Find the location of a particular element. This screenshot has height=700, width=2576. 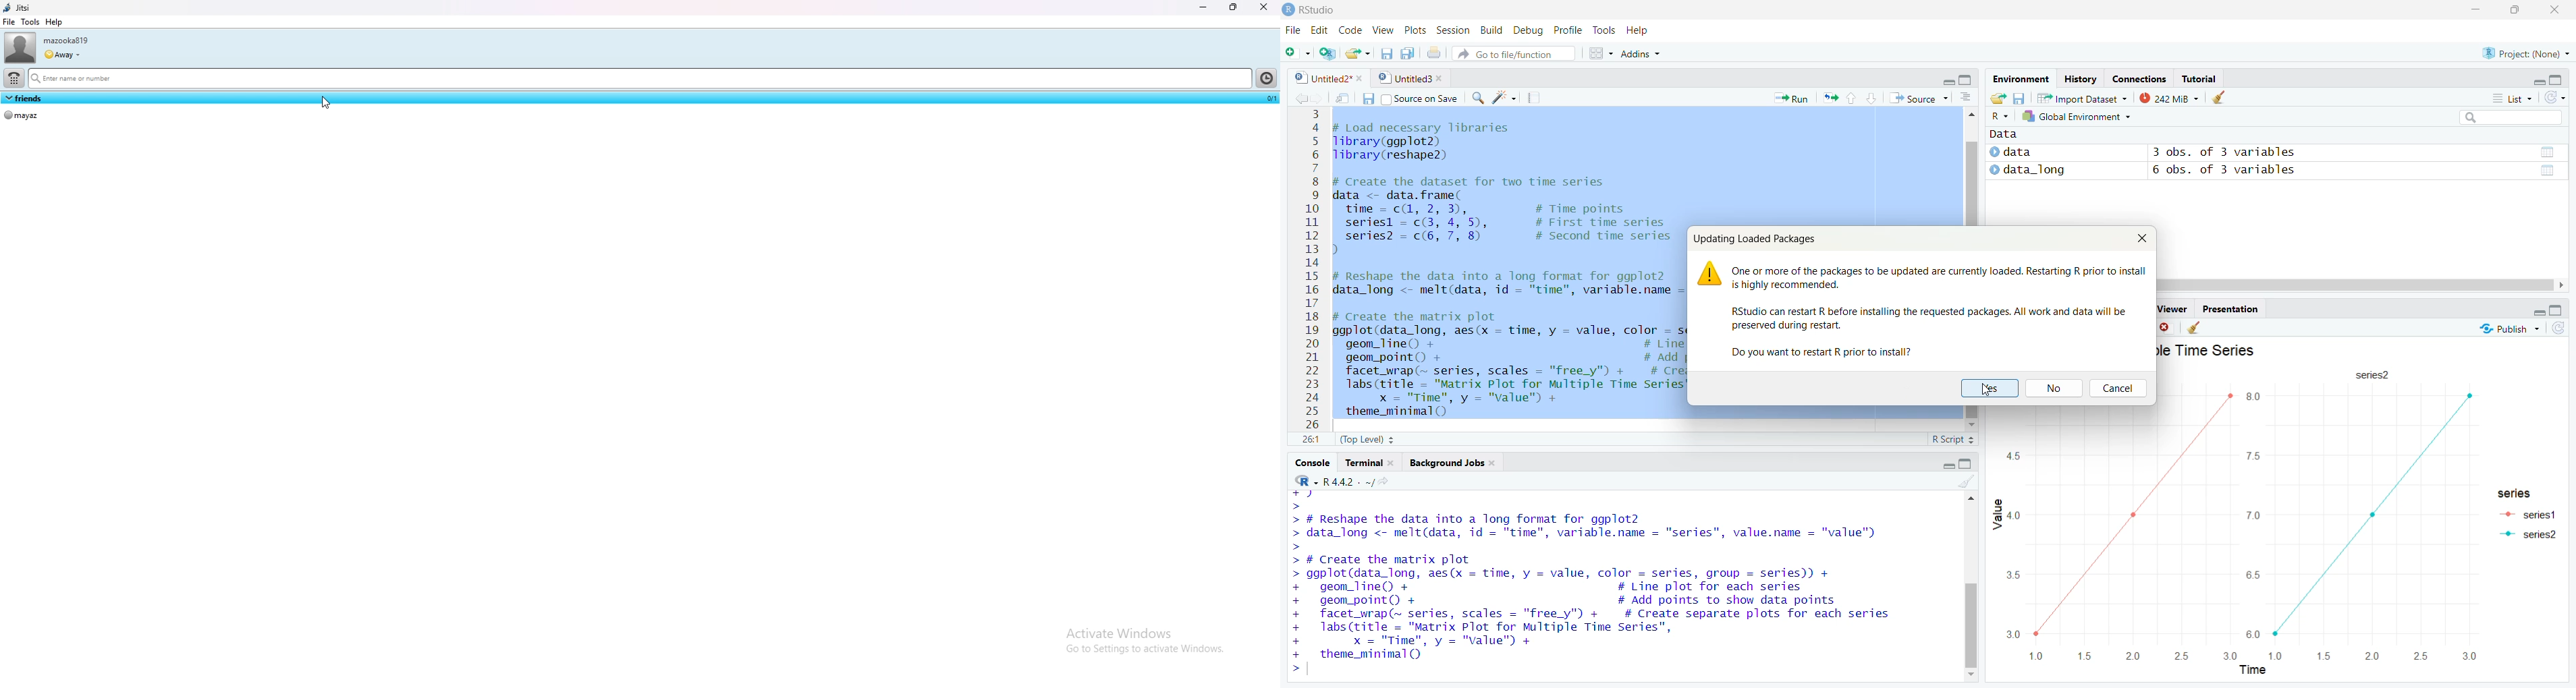

Environment is located at coordinates (2019, 80).